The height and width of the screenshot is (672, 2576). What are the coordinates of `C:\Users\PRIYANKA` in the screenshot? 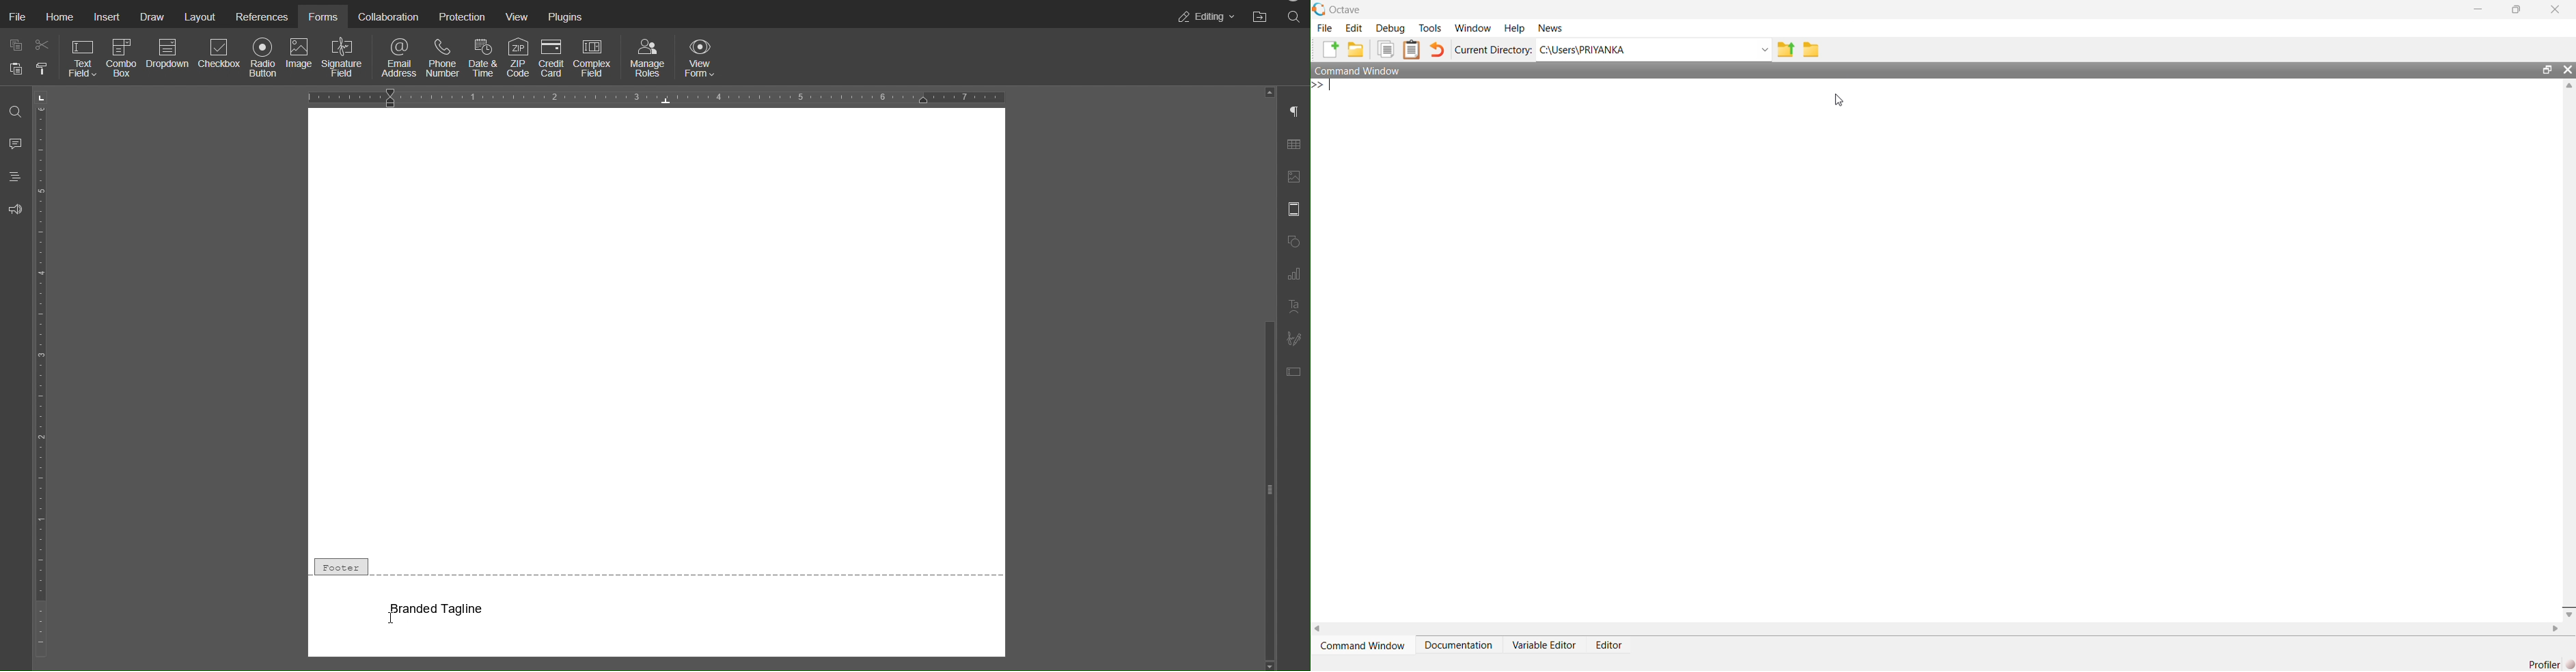 It's located at (1655, 50).